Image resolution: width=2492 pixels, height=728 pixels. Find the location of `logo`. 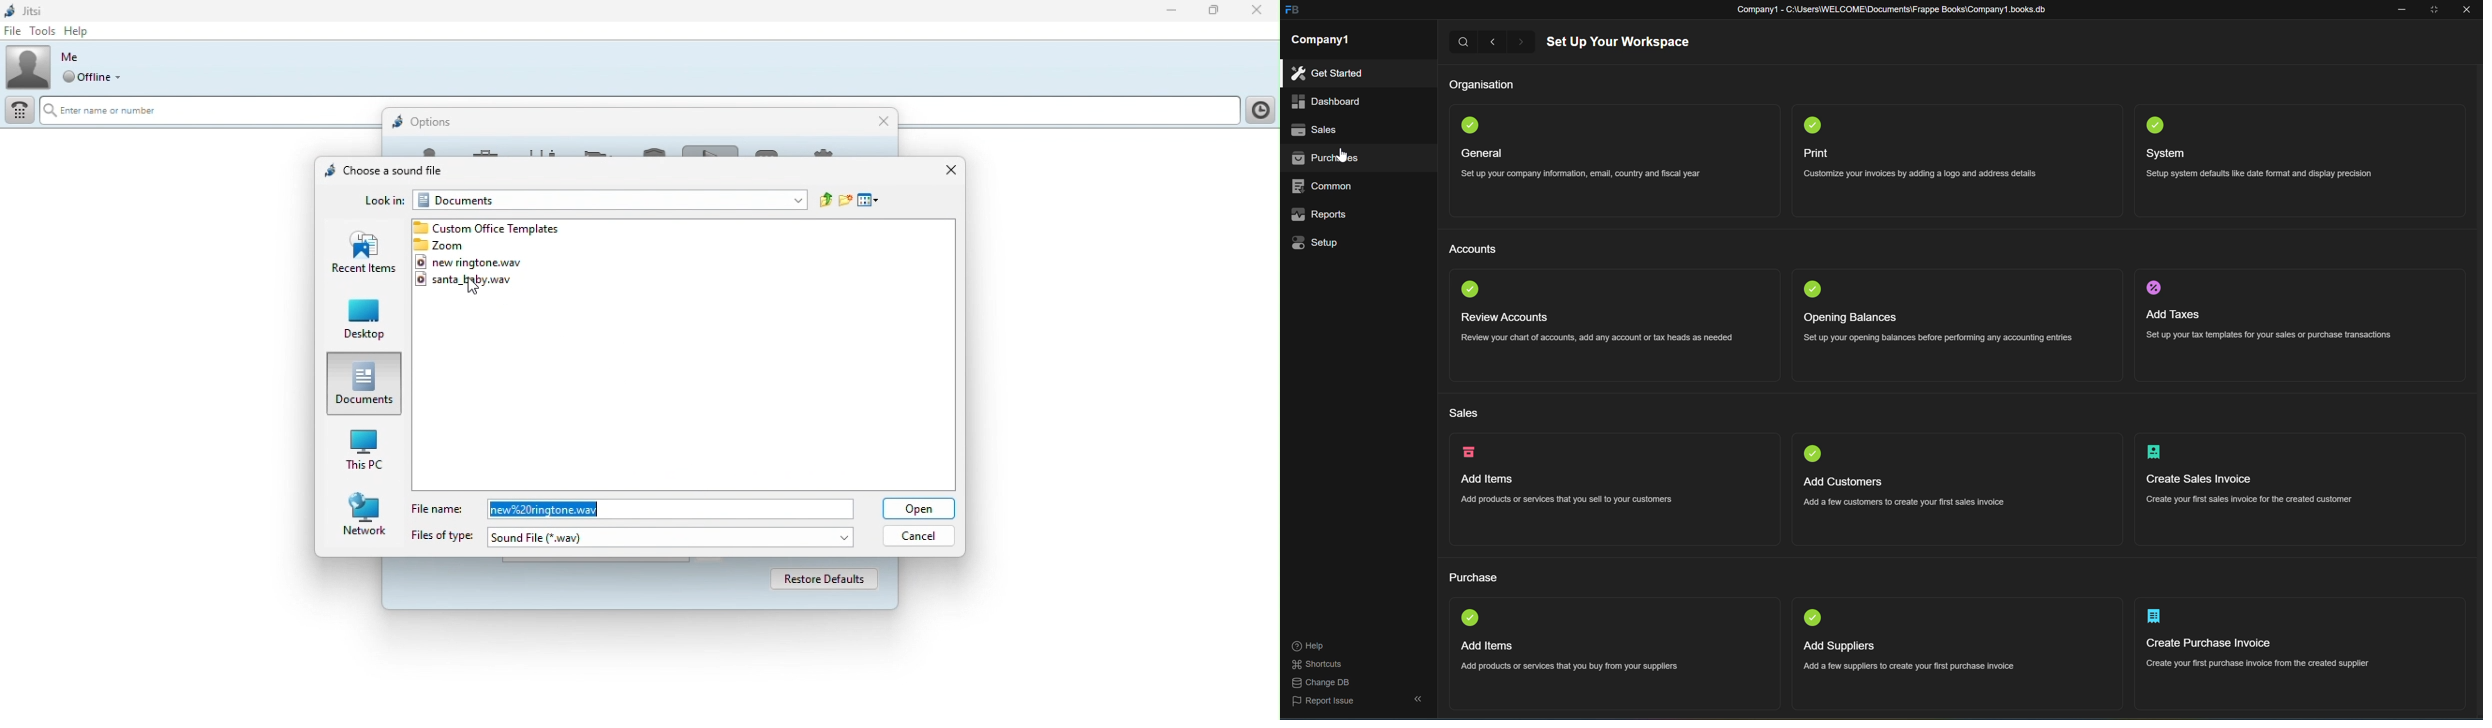

logo is located at coordinates (1471, 617).